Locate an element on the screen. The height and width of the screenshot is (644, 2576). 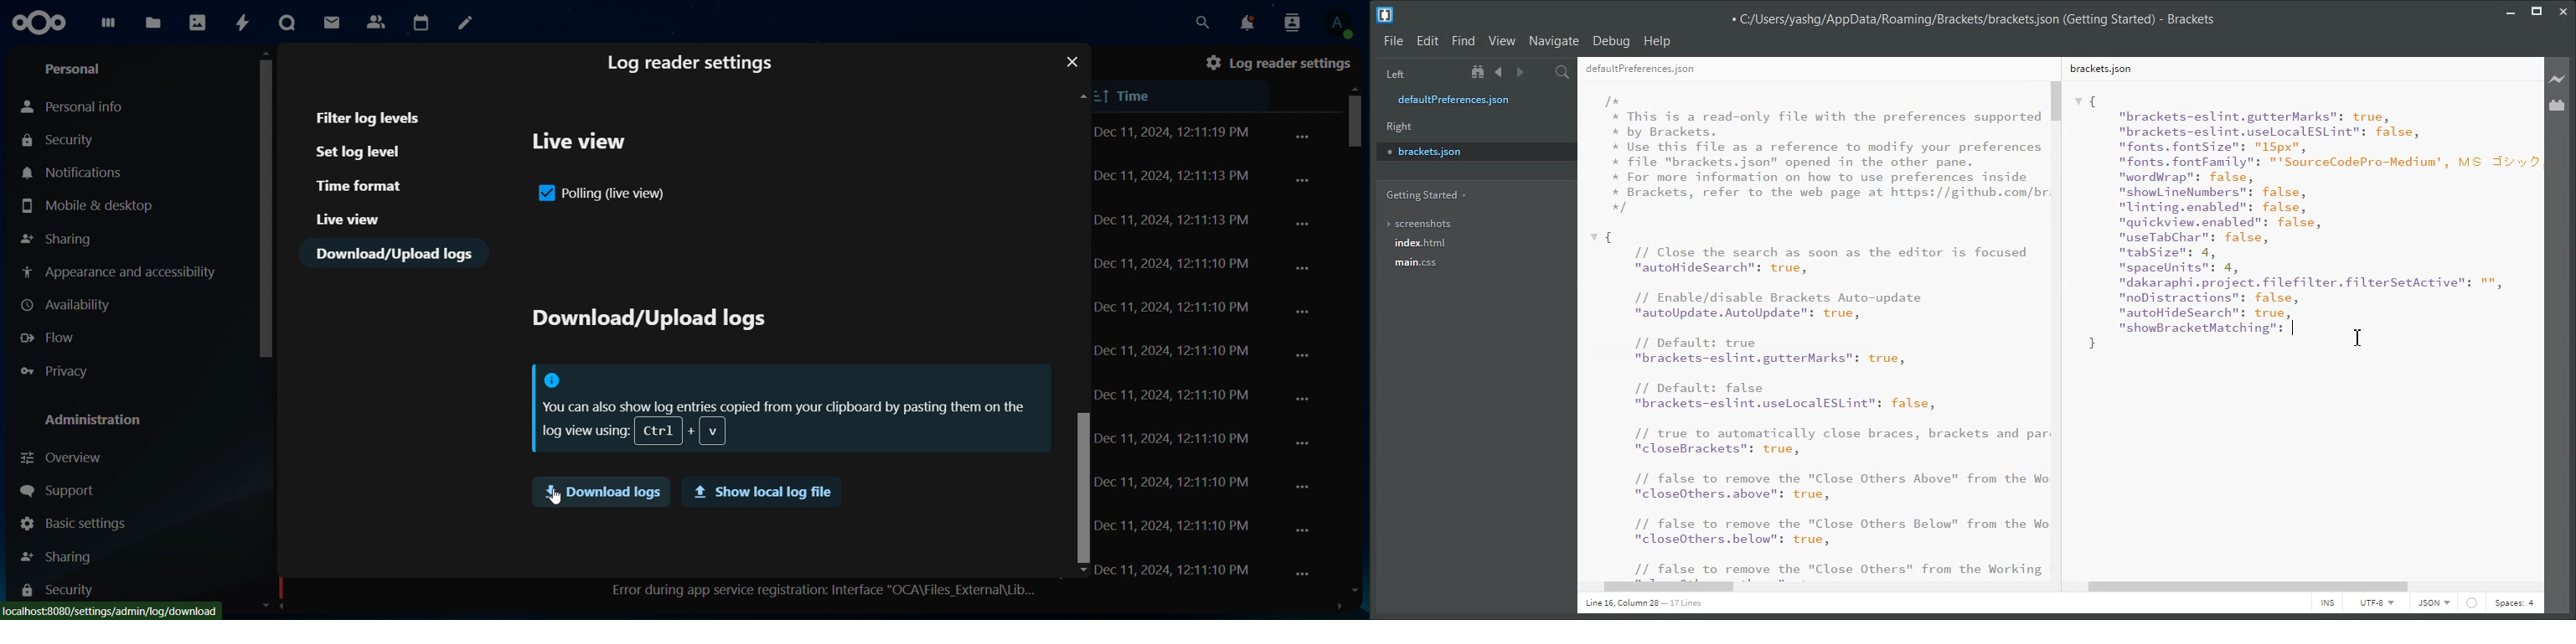
main.css is located at coordinates (1418, 262).